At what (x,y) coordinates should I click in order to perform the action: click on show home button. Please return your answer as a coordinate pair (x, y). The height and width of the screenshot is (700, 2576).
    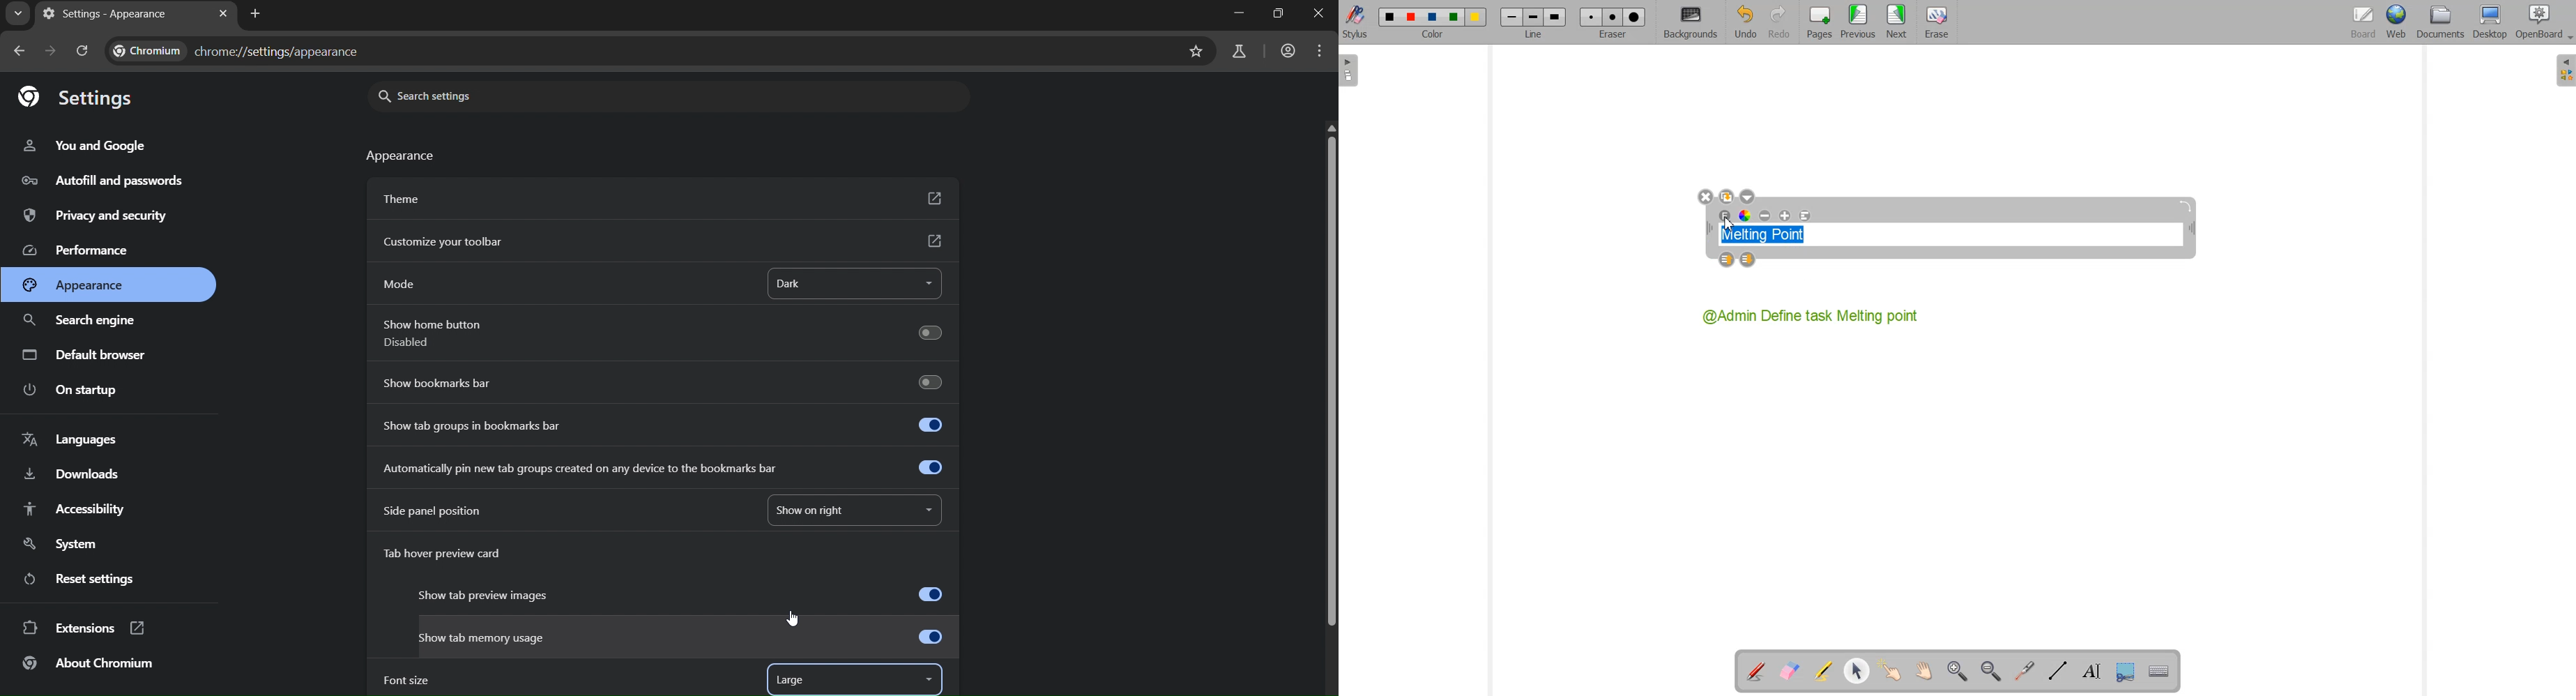
    Looking at the image, I should click on (660, 335).